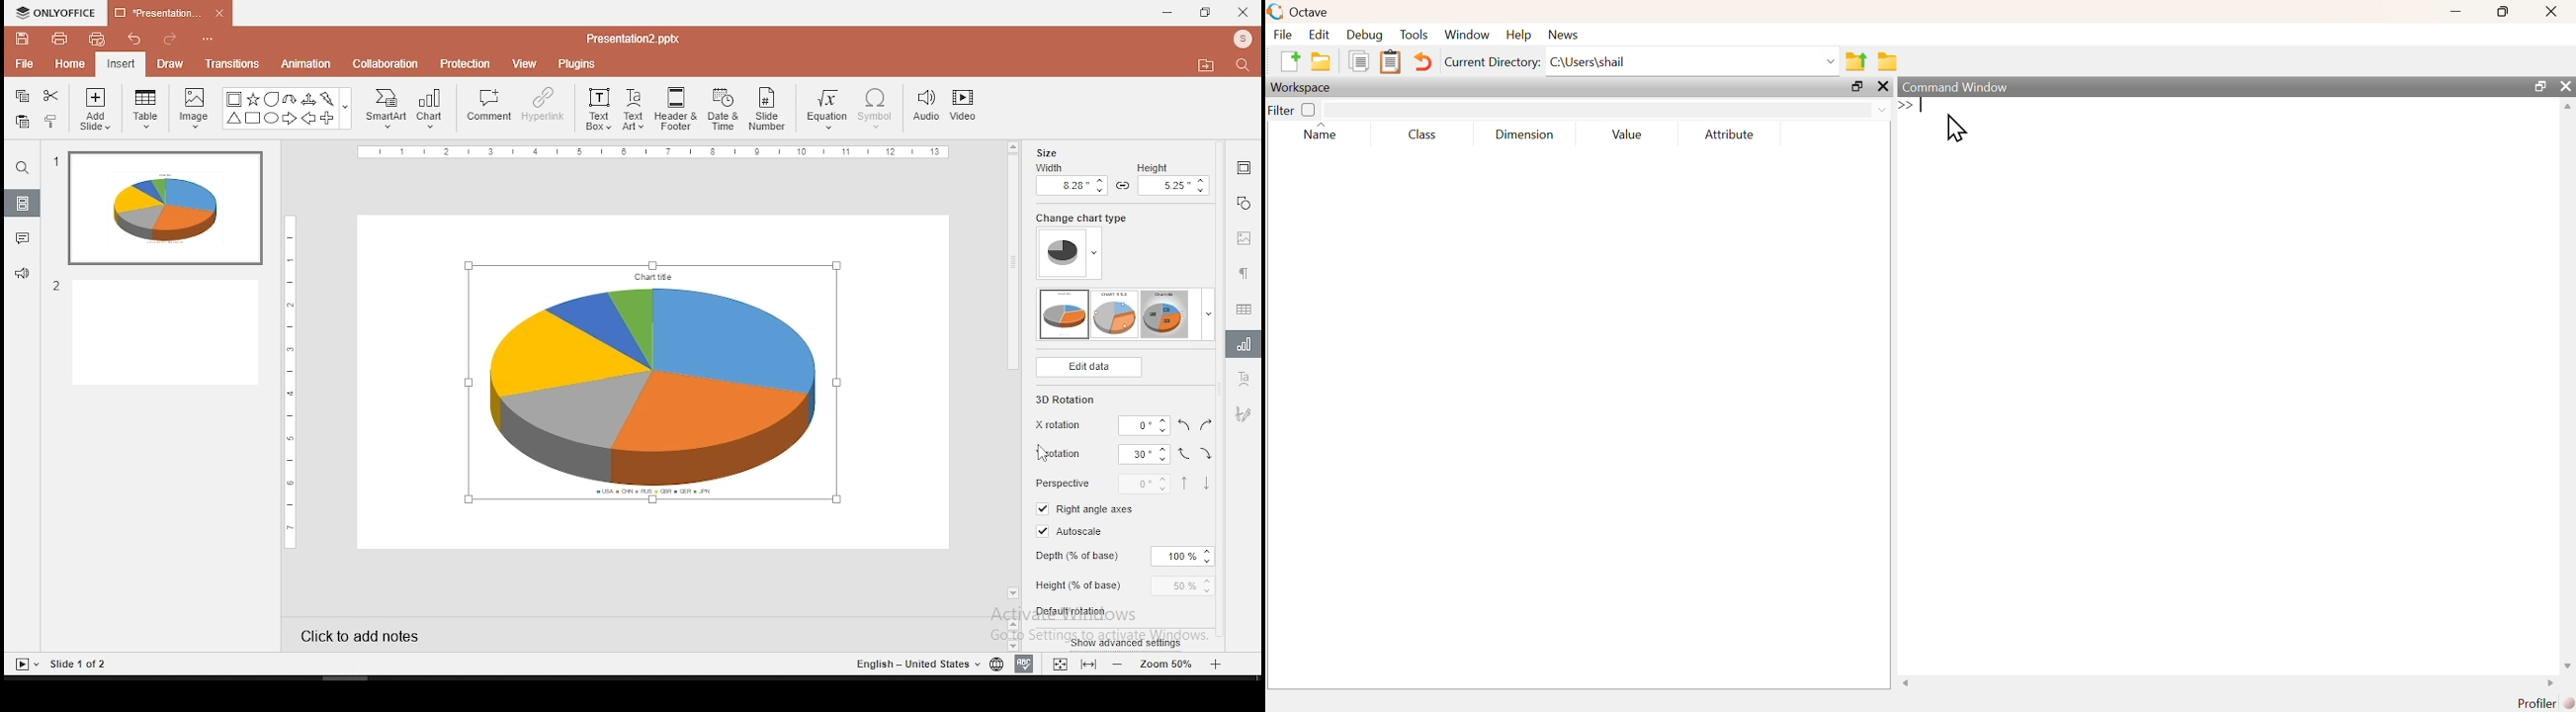 The width and height of the screenshot is (2576, 728). What do you see at coordinates (1097, 425) in the screenshot?
I see `X rotation` at bounding box center [1097, 425].